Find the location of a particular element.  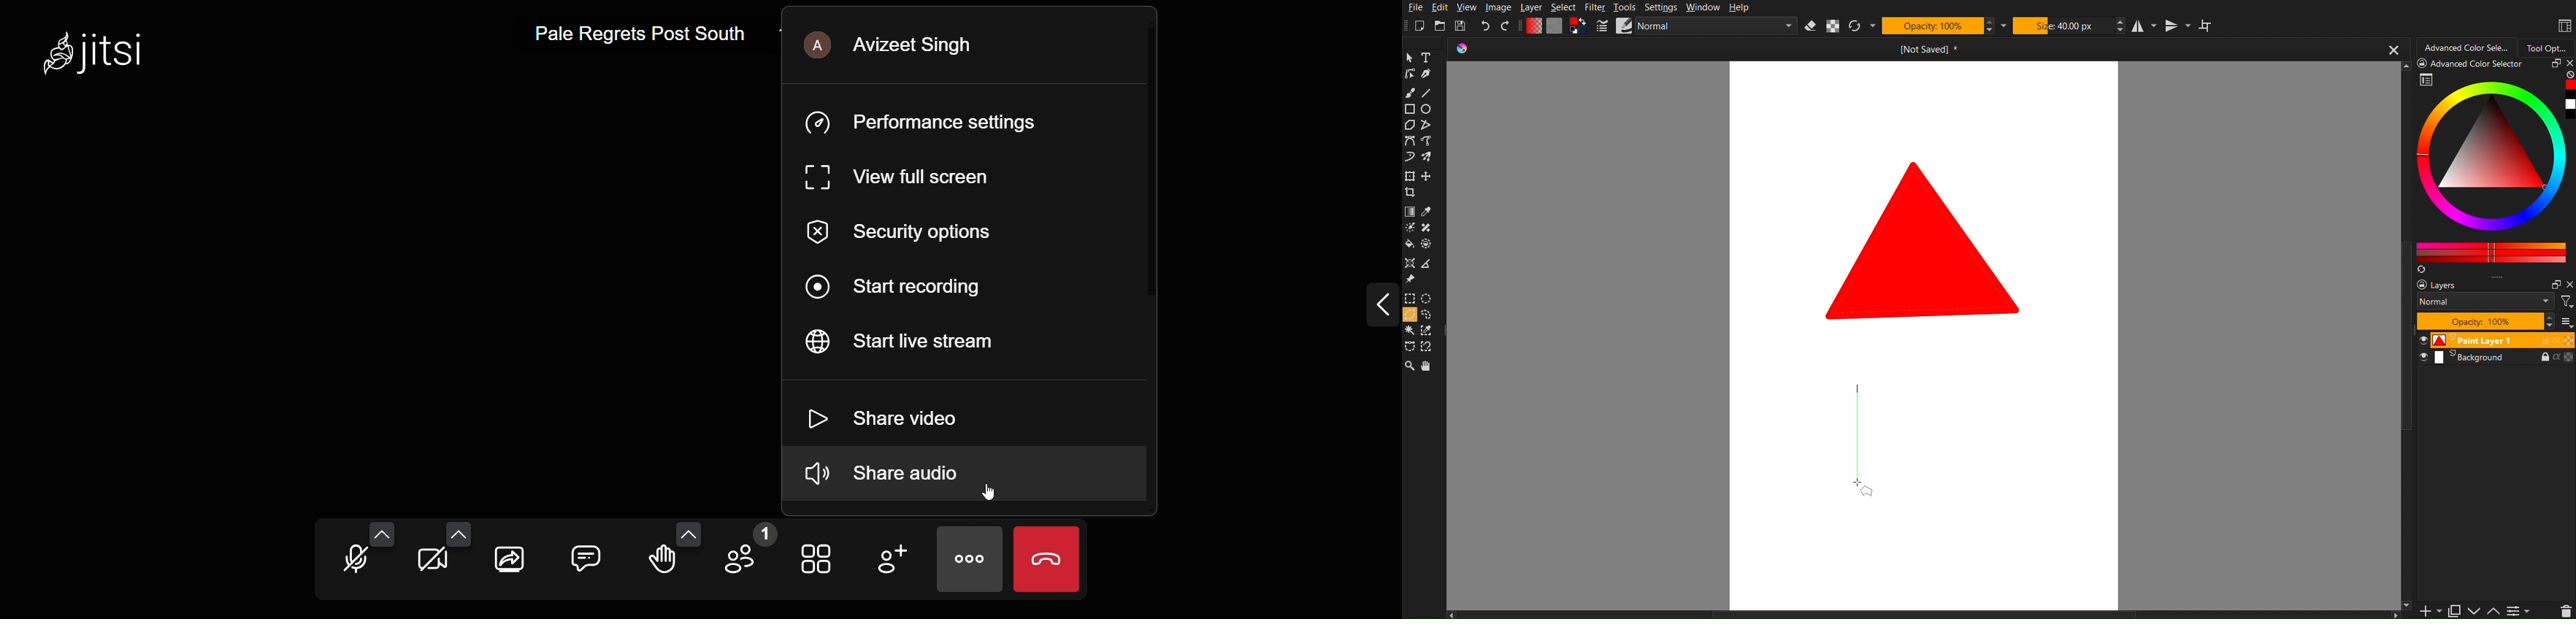

Save is located at coordinates (1463, 26).